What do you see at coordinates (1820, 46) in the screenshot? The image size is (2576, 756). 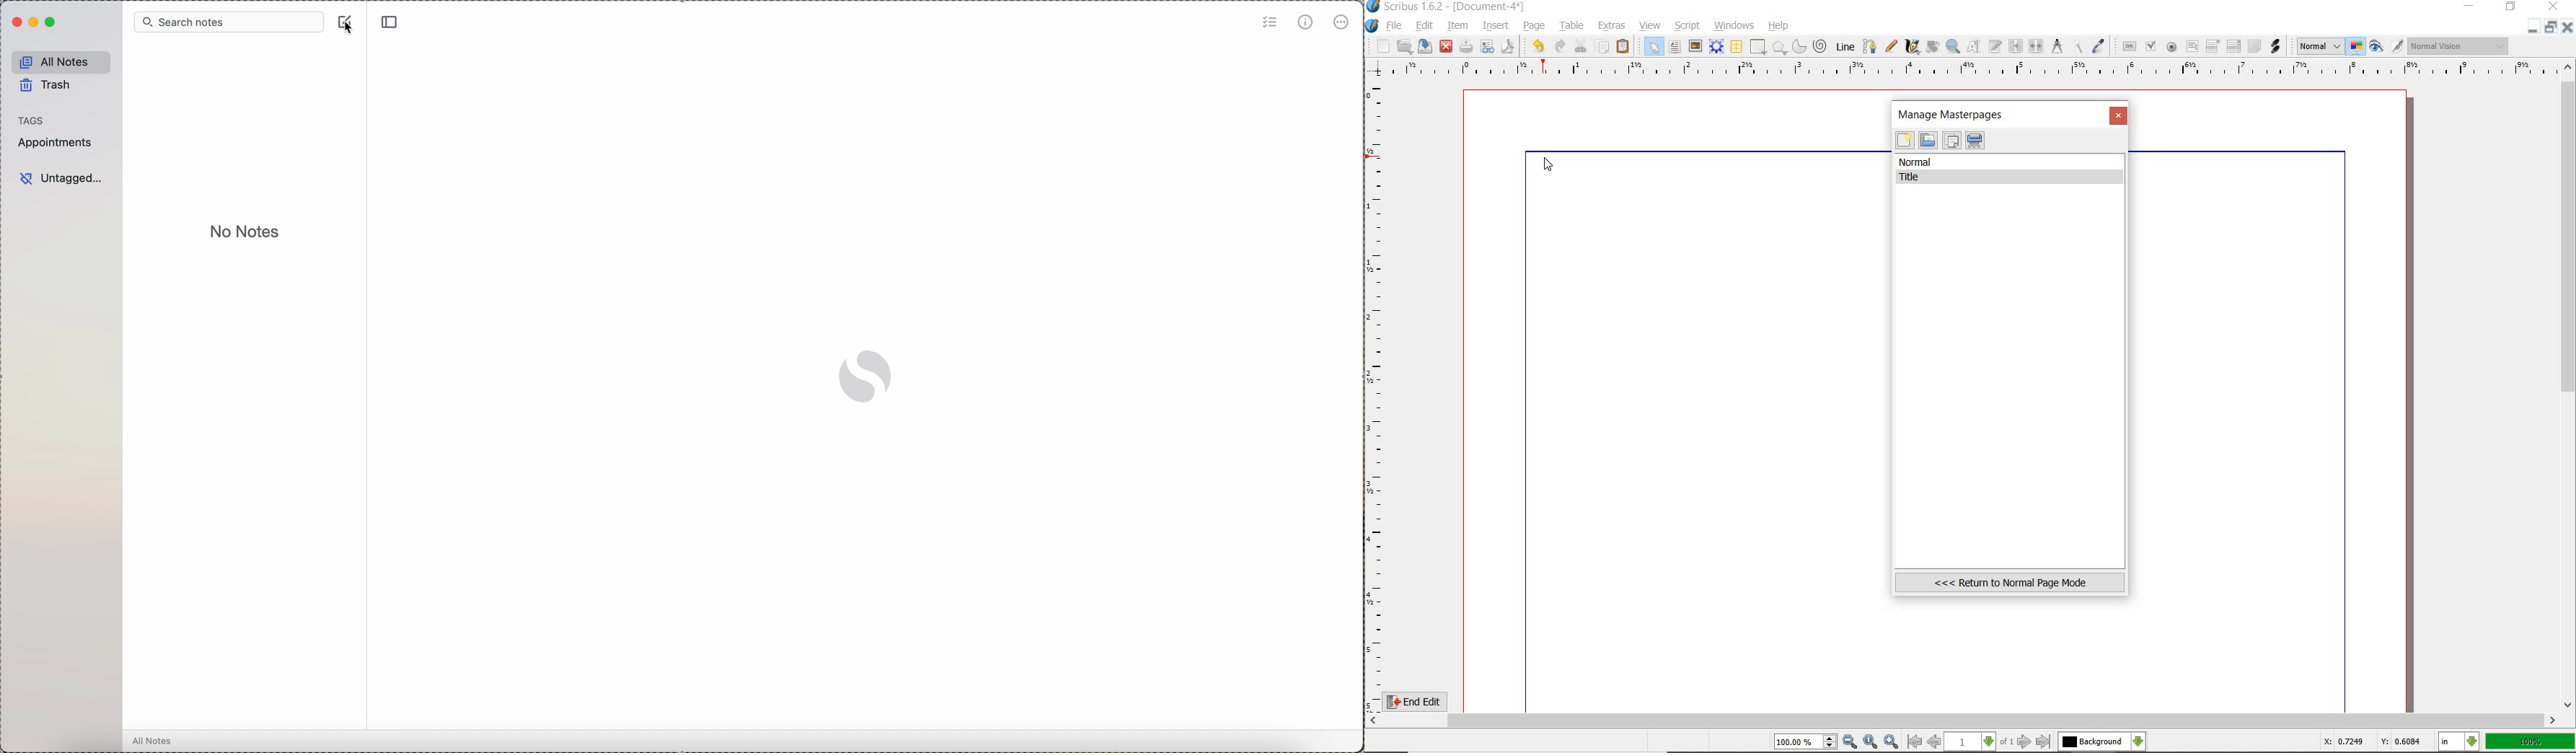 I see `spiral` at bounding box center [1820, 46].